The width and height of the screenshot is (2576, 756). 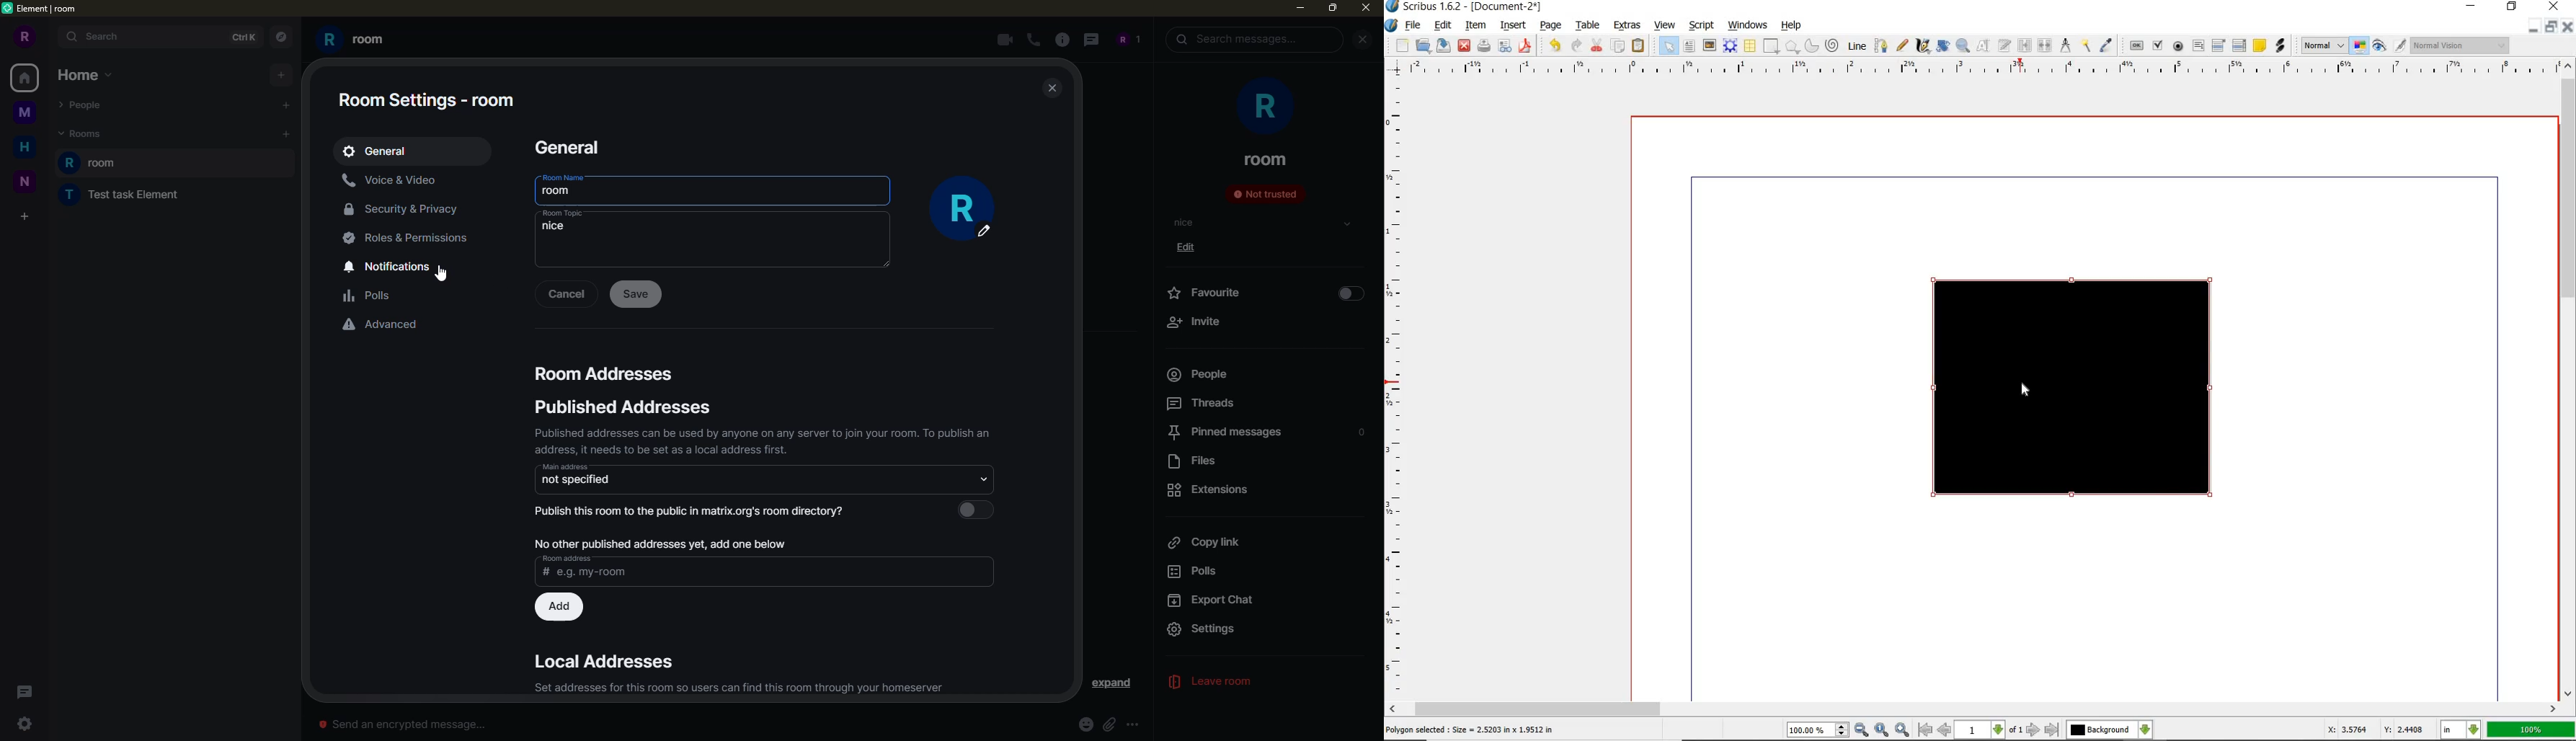 What do you see at coordinates (1264, 193) in the screenshot?
I see `not trusted` at bounding box center [1264, 193].